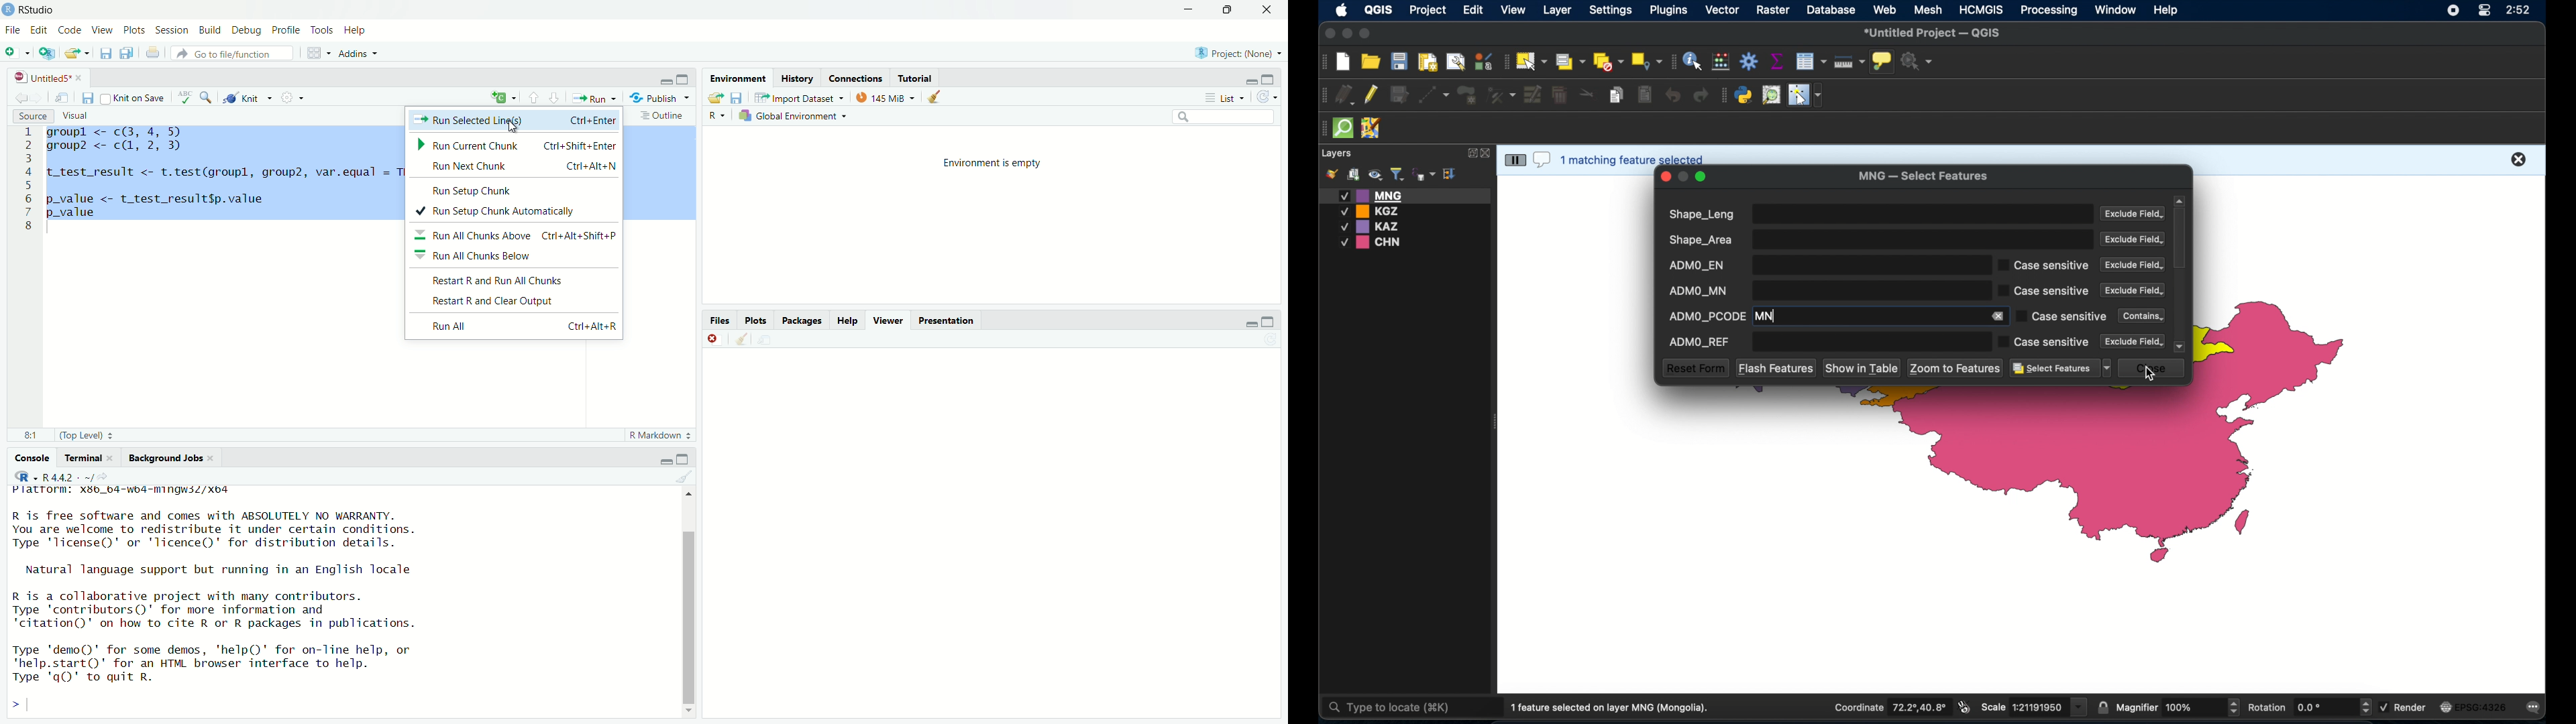  I want to click on messages, so click(2536, 708).